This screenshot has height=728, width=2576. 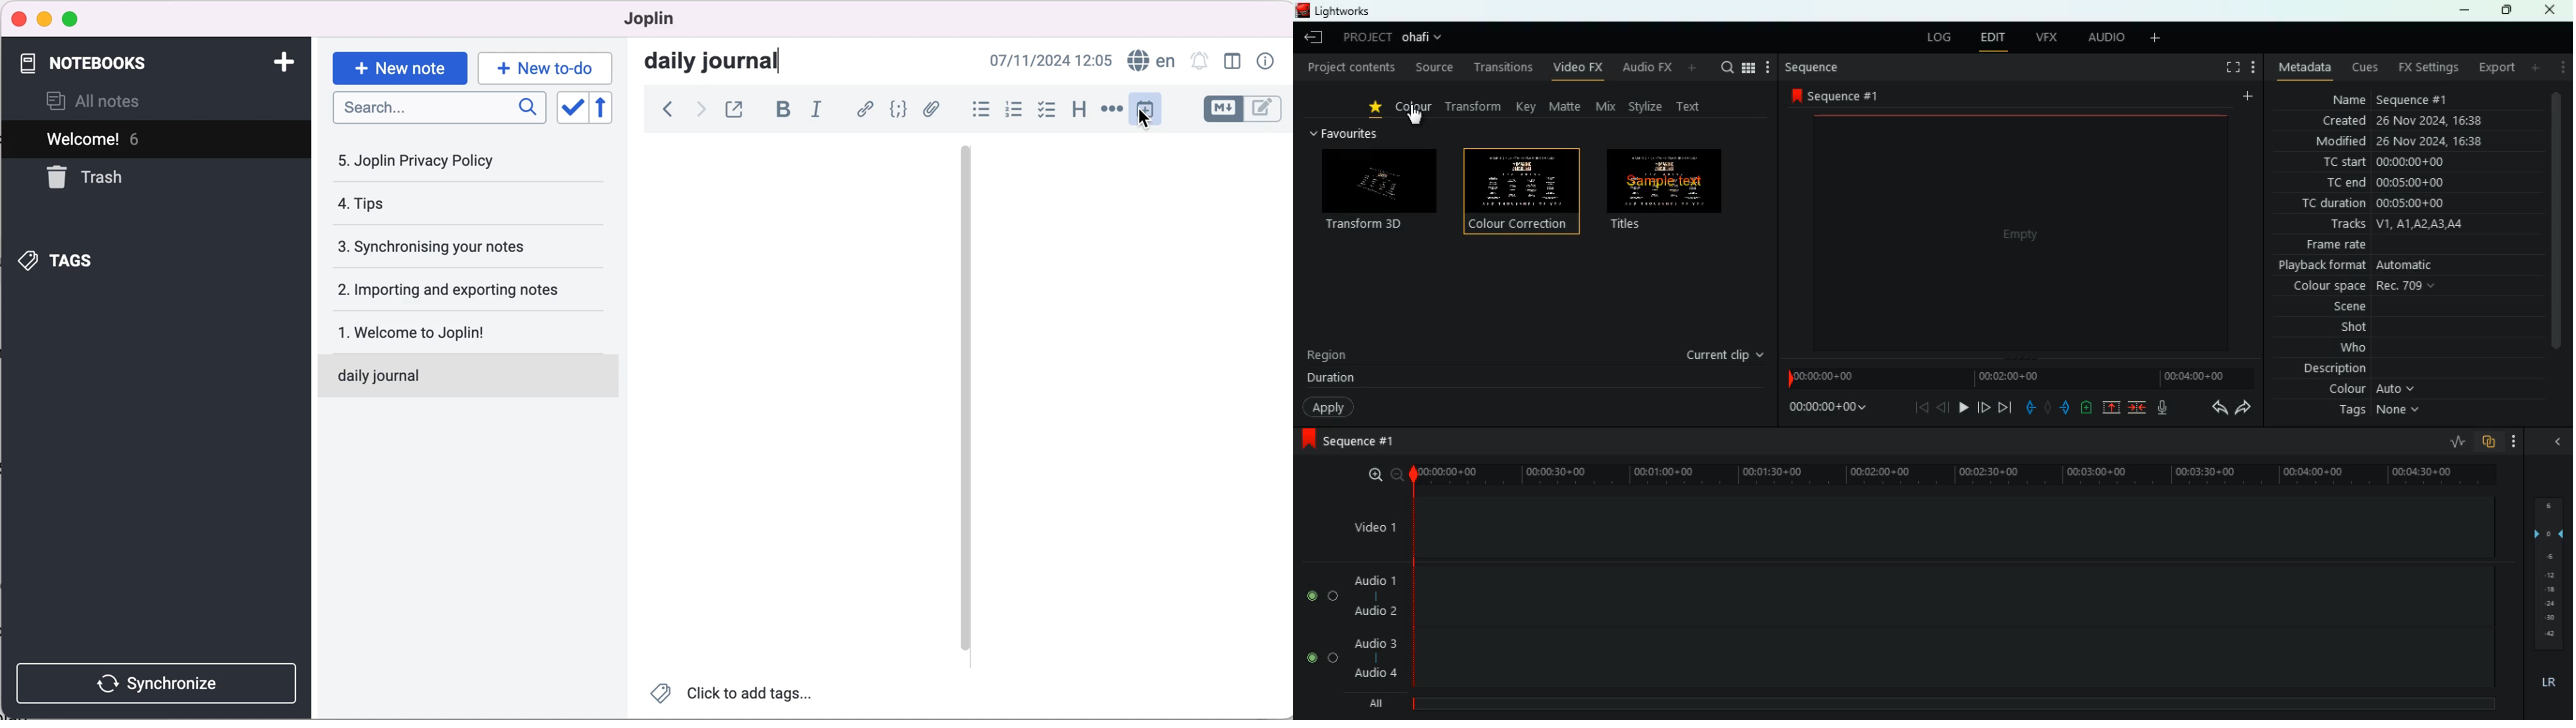 I want to click on video fx, so click(x=1579, y=69).